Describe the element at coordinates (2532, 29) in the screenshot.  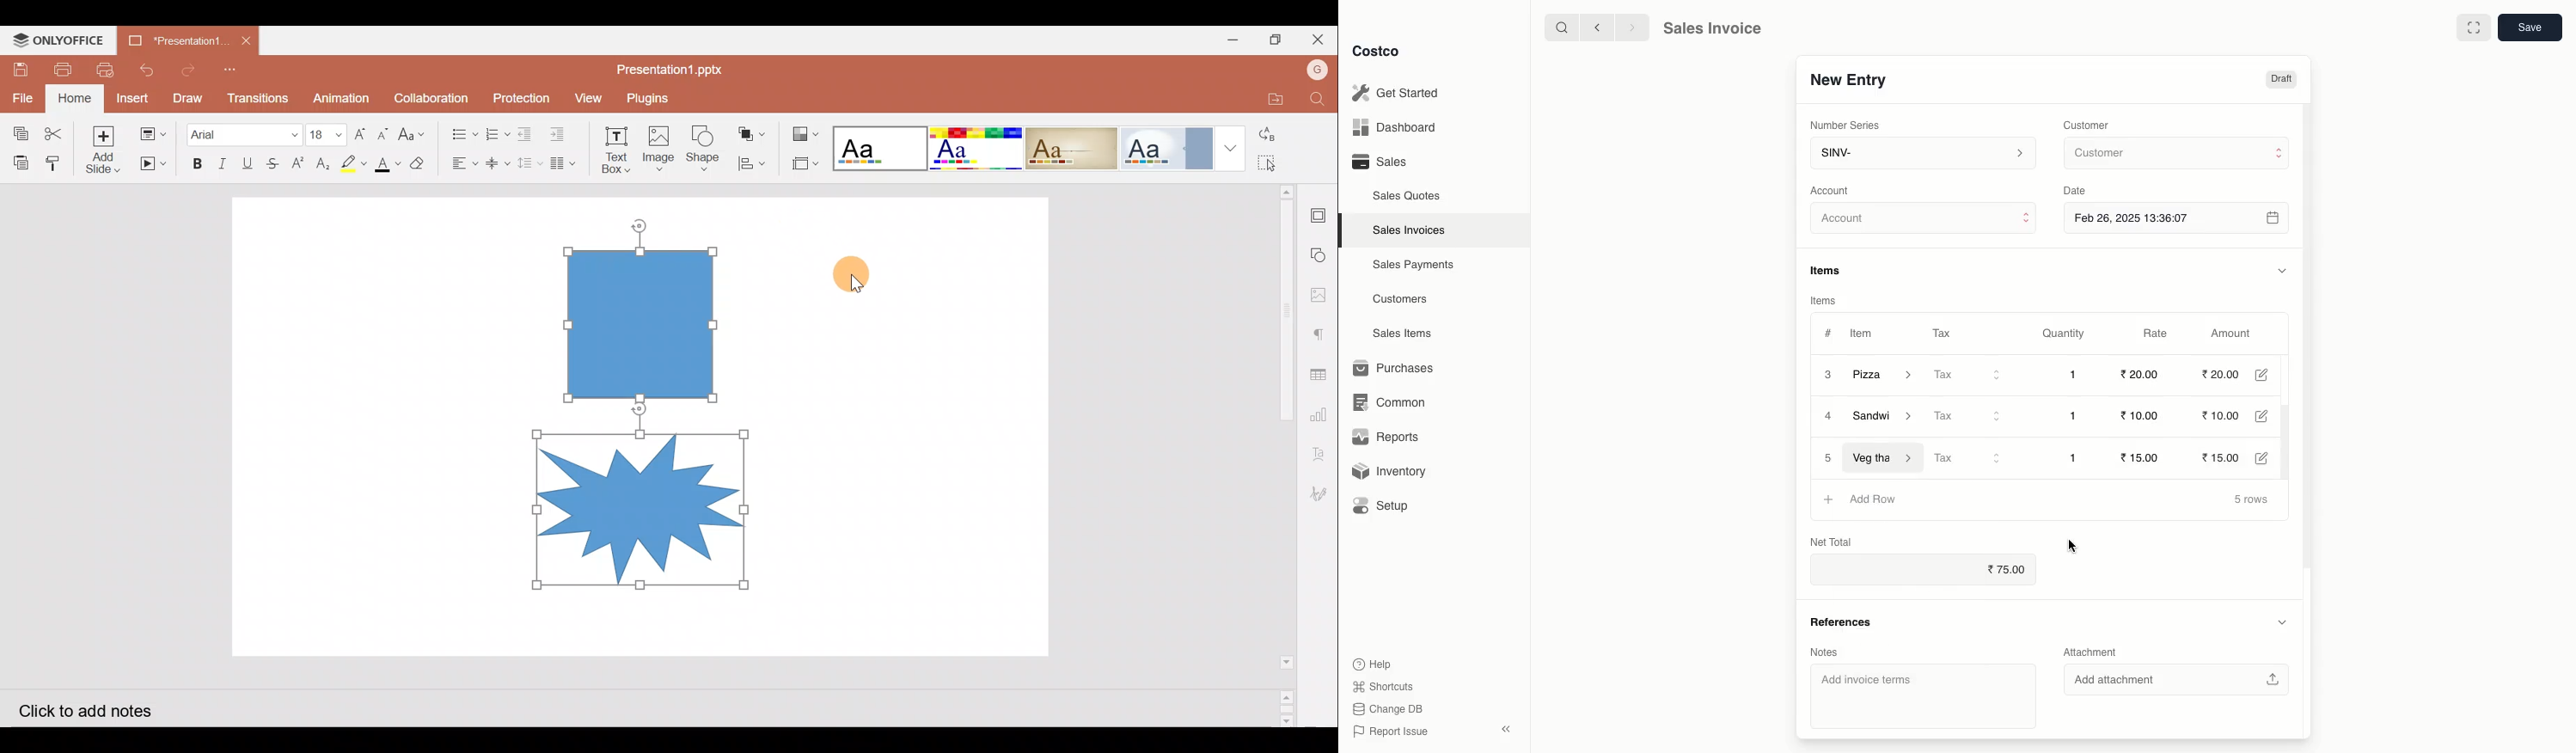
I see `Save` at that location.